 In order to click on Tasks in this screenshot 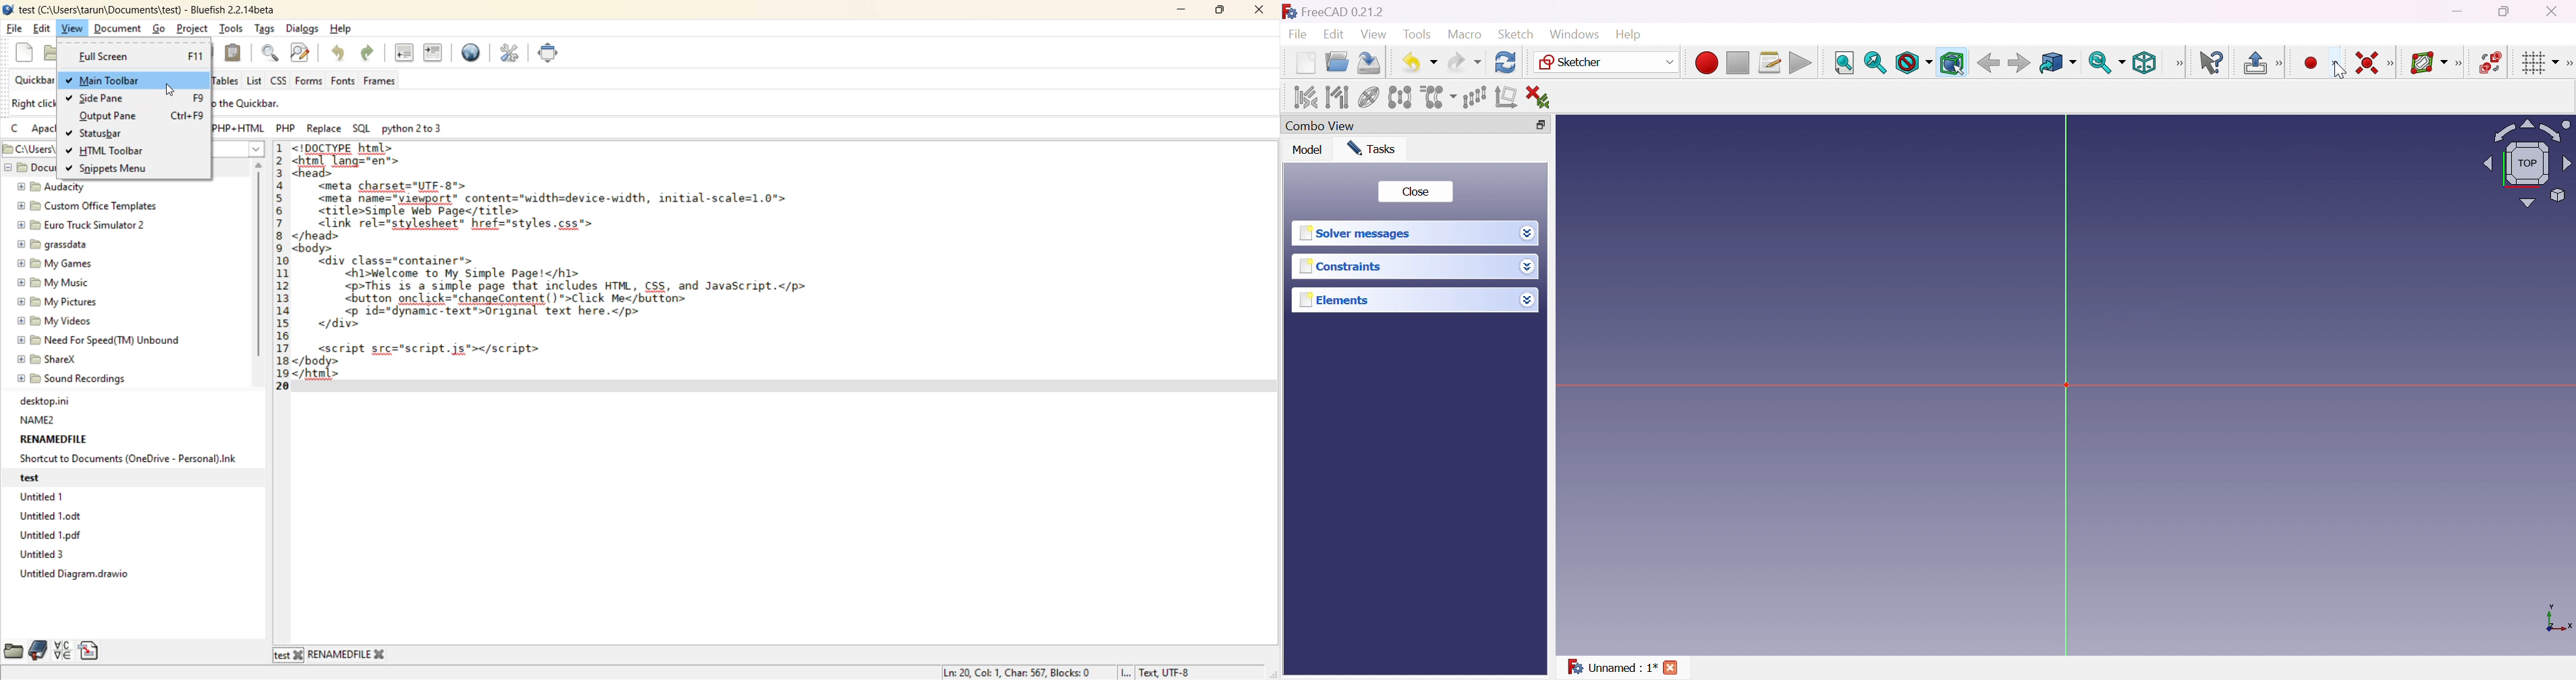, I will do `click(1372, 148)`.